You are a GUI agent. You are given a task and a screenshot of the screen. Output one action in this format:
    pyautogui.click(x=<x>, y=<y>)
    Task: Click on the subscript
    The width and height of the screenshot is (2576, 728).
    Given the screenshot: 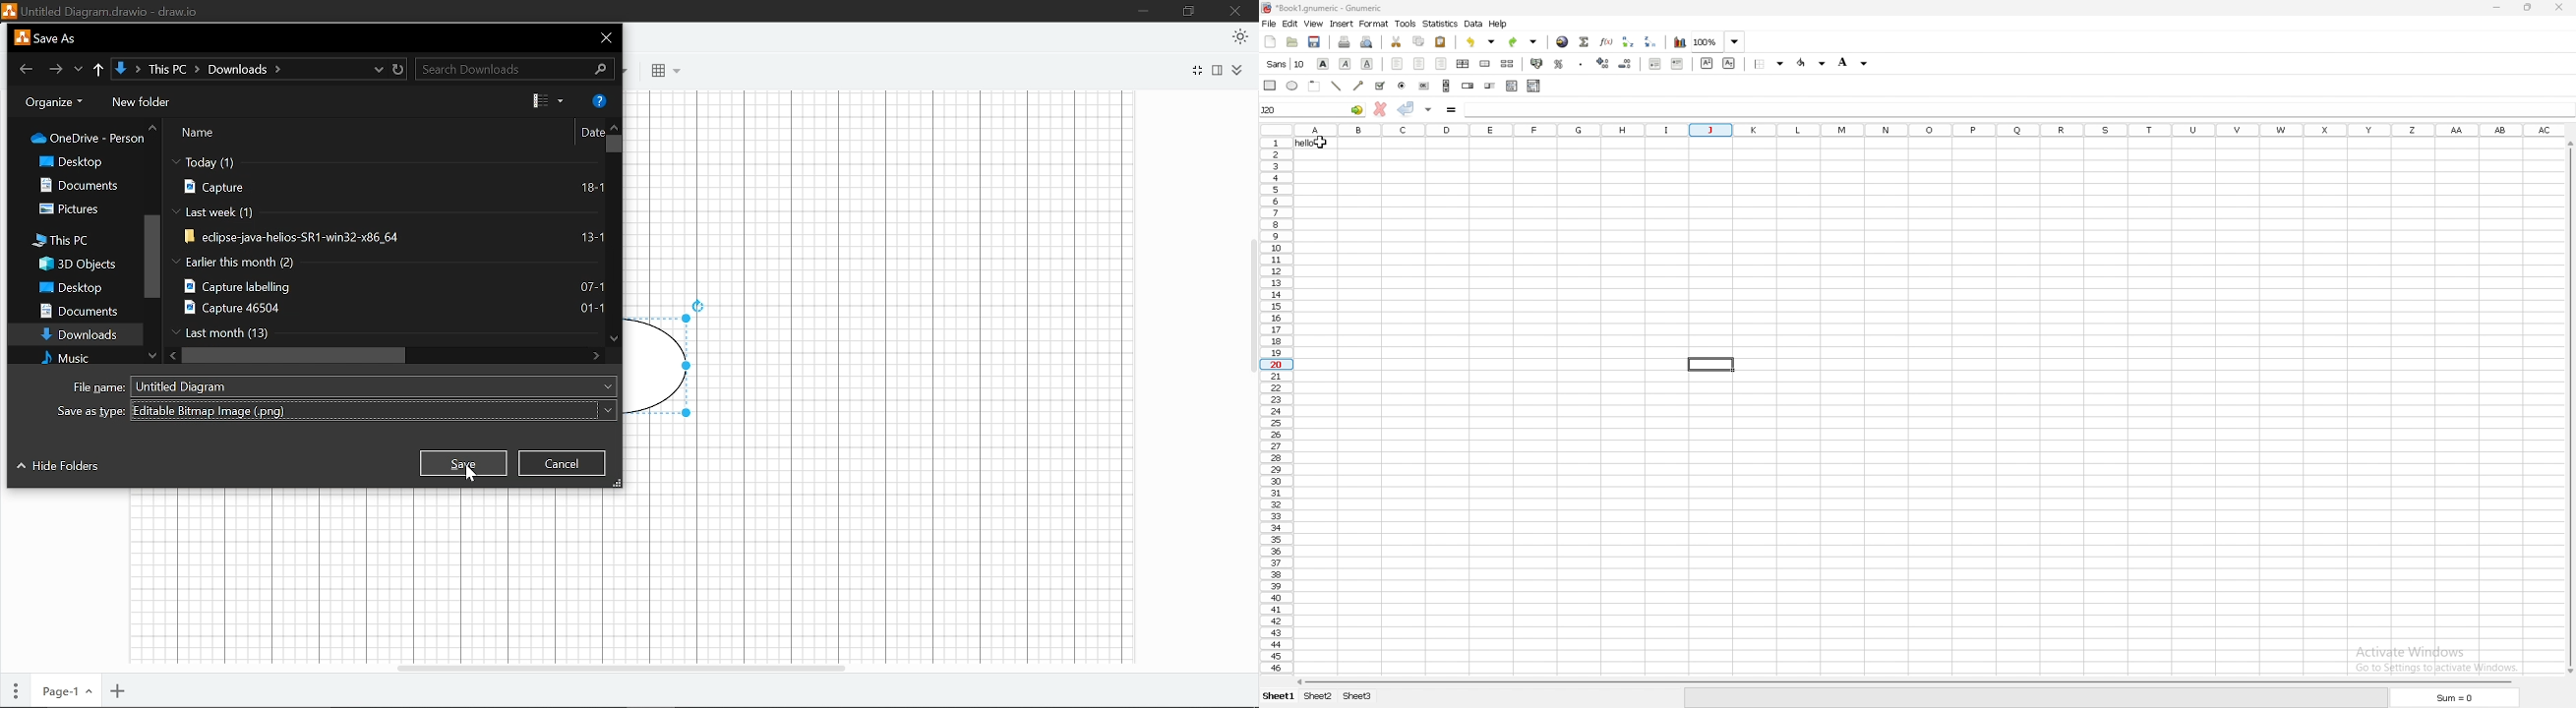 What is the action you would take?
    pyautogui.click(x=1730, y=63)
    